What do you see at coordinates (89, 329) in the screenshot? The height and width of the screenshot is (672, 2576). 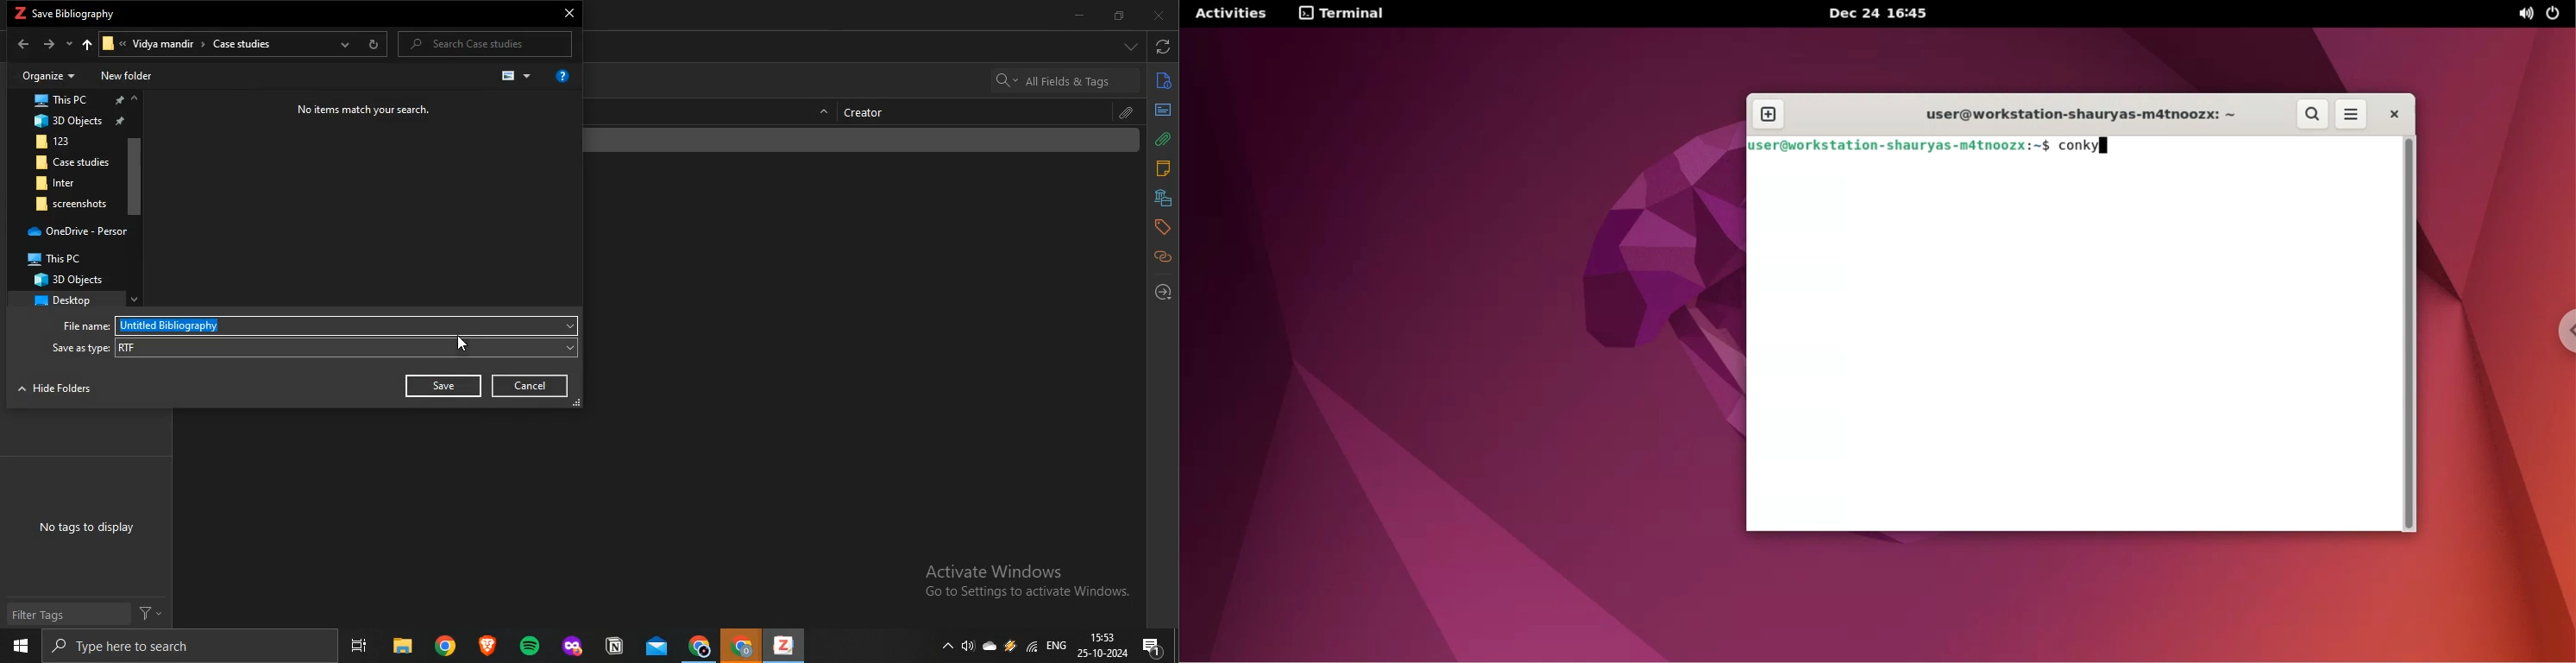 I see `File name:` at bounding box center [89, 329].